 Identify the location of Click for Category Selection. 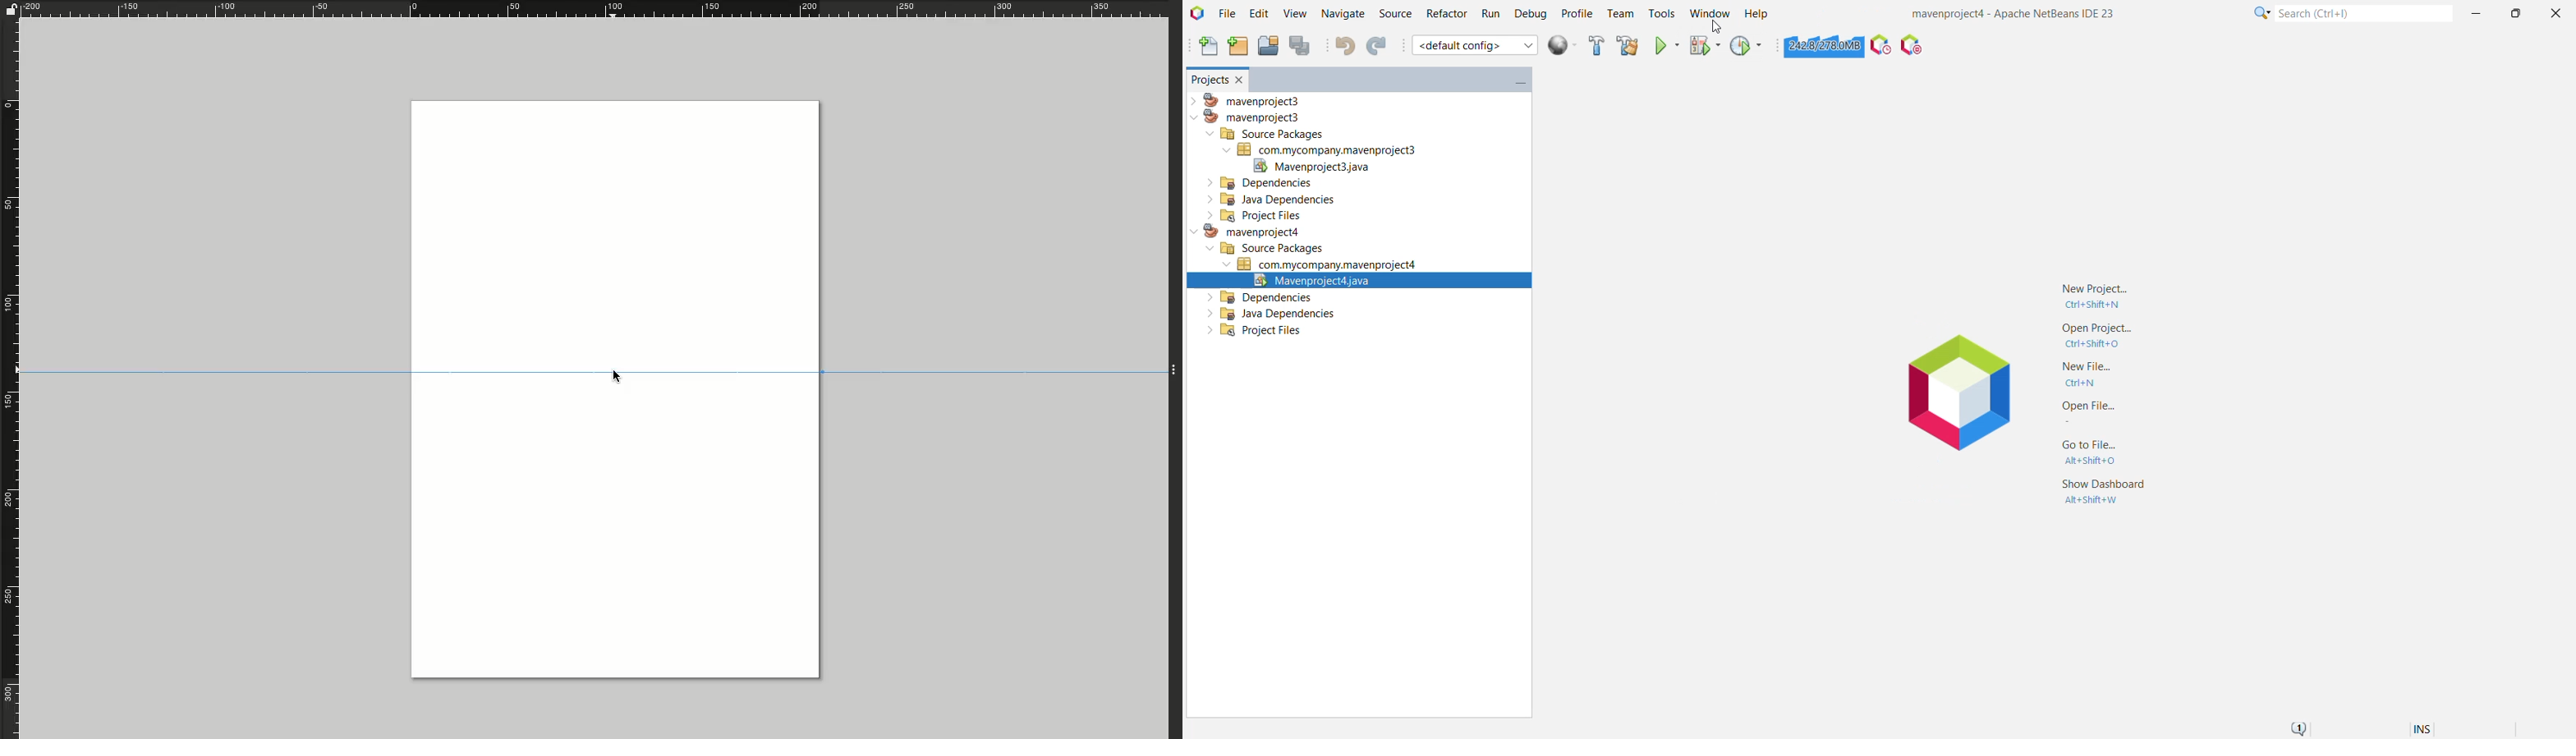
(2258, 15).